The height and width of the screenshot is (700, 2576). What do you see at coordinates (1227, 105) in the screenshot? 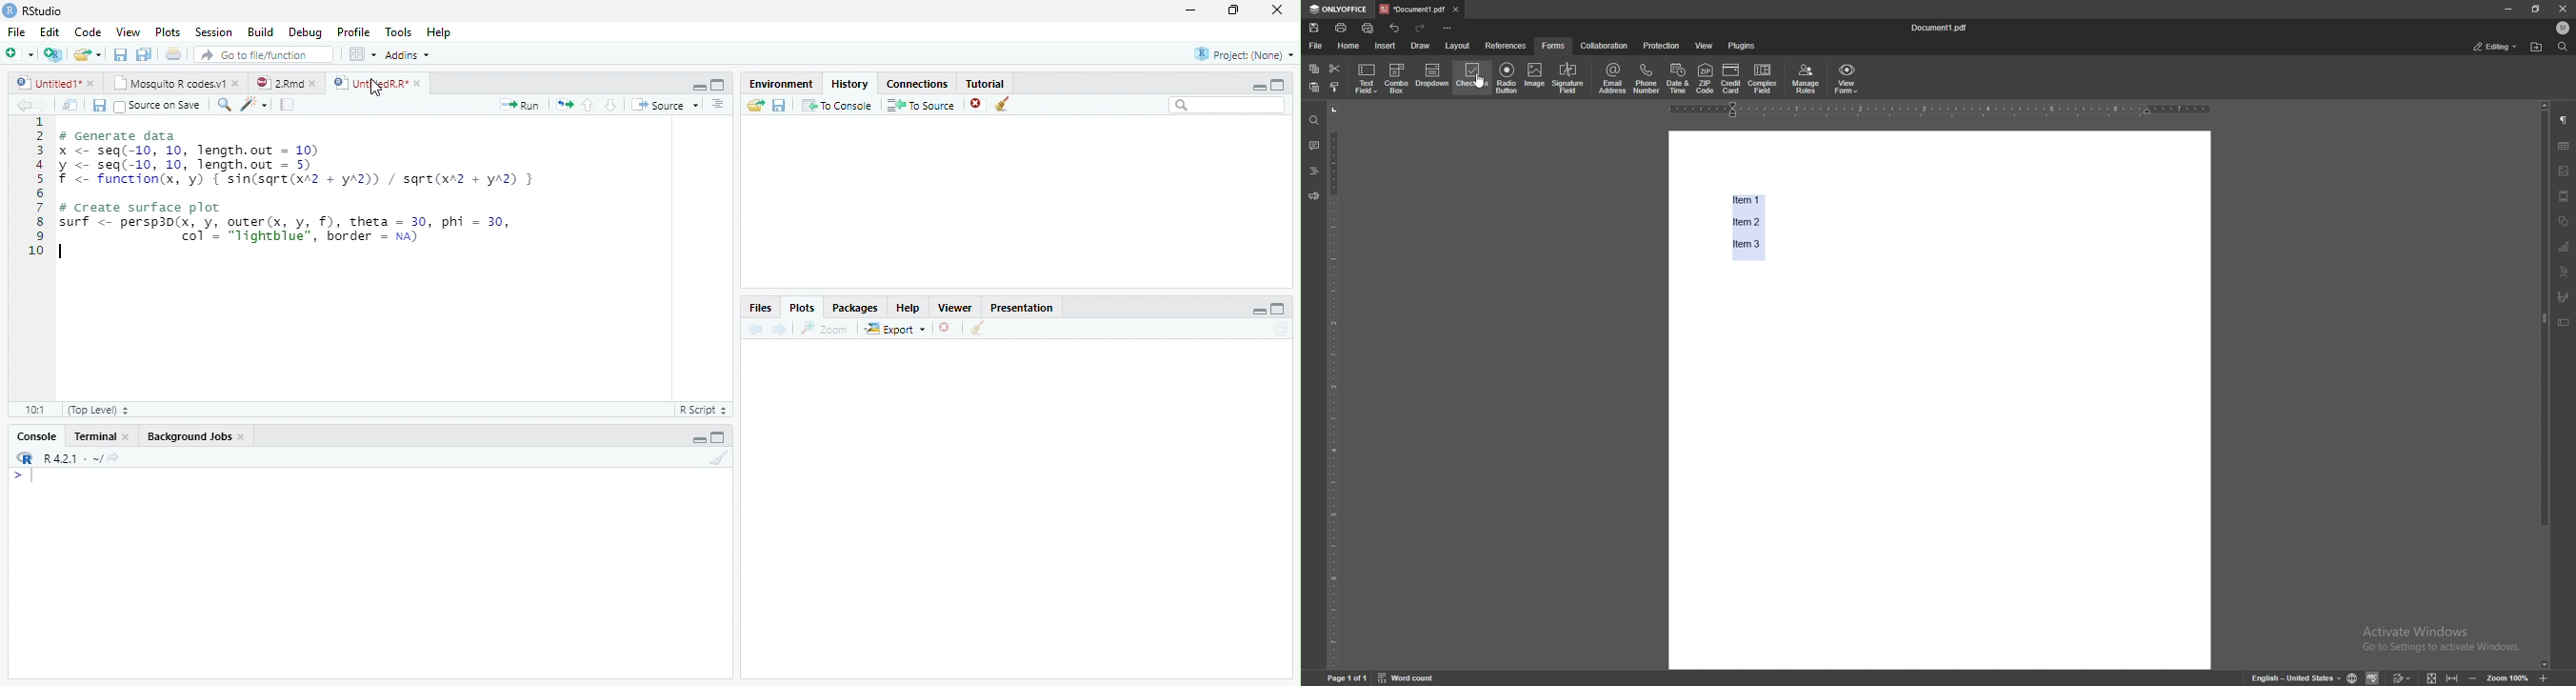
I see `Search bar` at bounding box center [1227, 105].